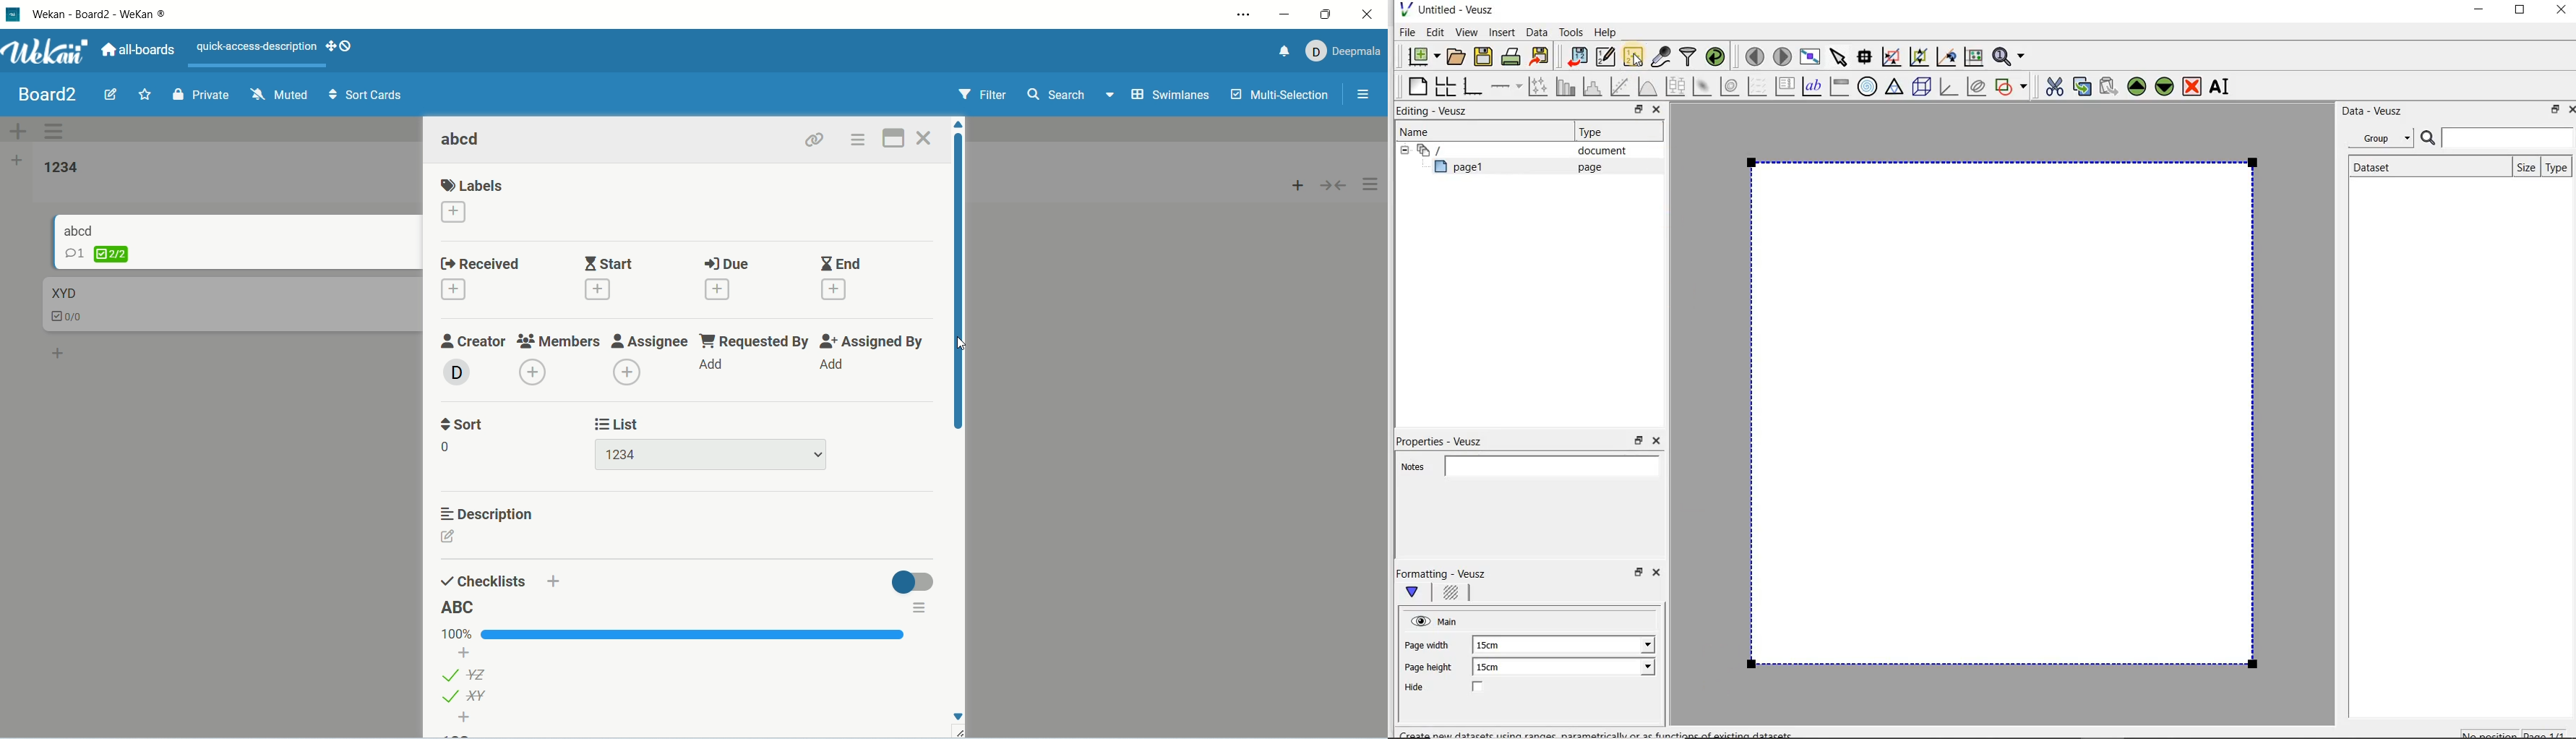 The width and height of the screenshot is (2576, 756). Describe the element at coordinates (1718, 57) in the screenshot. I see `reload linked datasets` at that location.